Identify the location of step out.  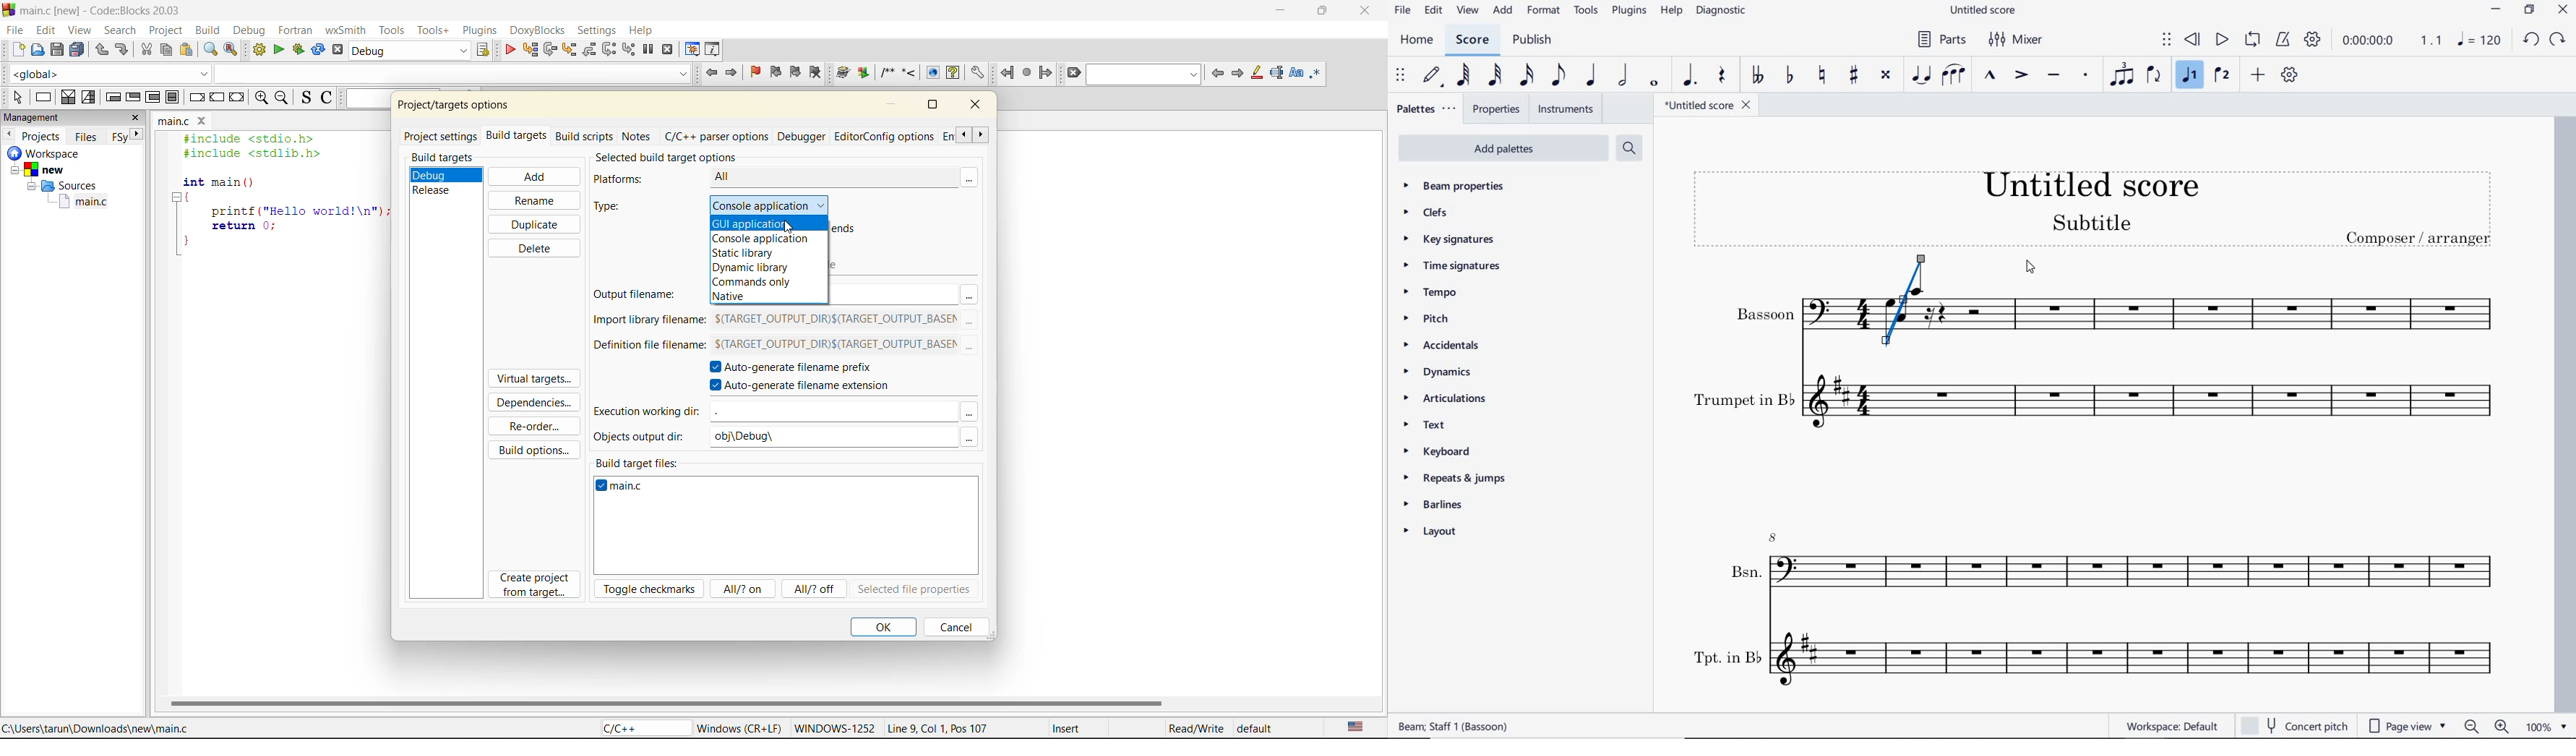
(590, 50).